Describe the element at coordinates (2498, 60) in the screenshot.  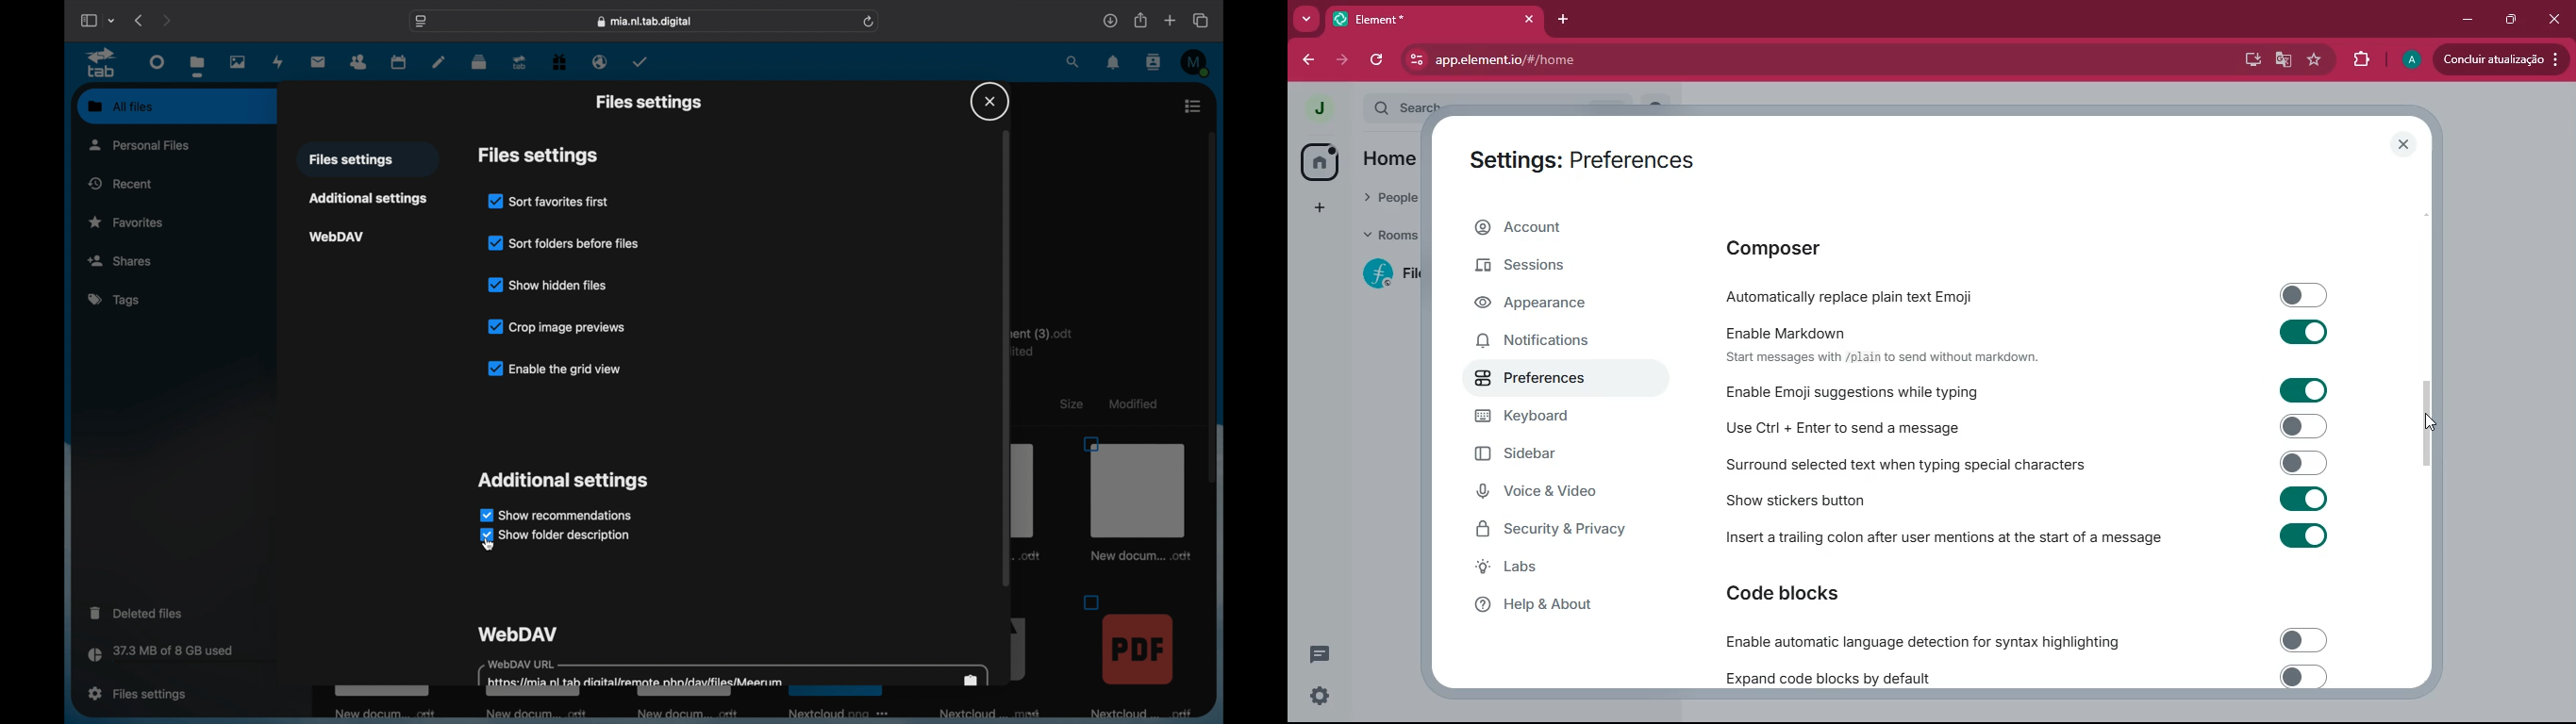
I see `conduir atualizacao` at that location.